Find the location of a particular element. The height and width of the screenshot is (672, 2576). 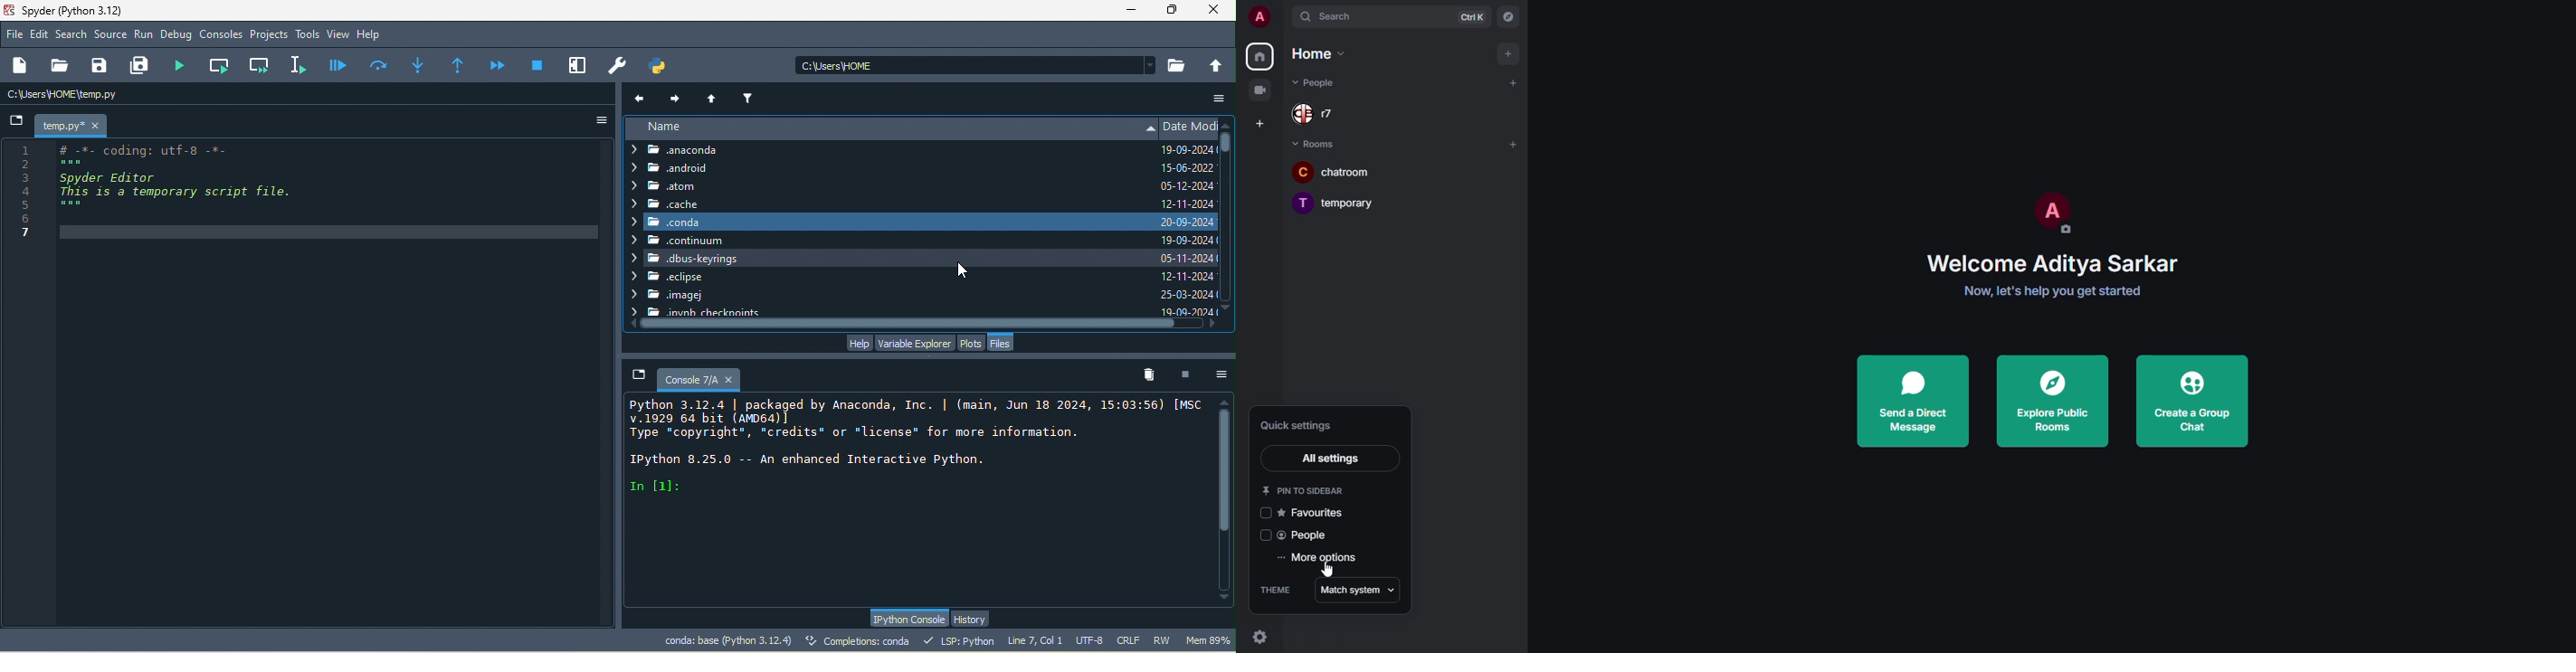

temp.py is located at coordinates (74, 125).